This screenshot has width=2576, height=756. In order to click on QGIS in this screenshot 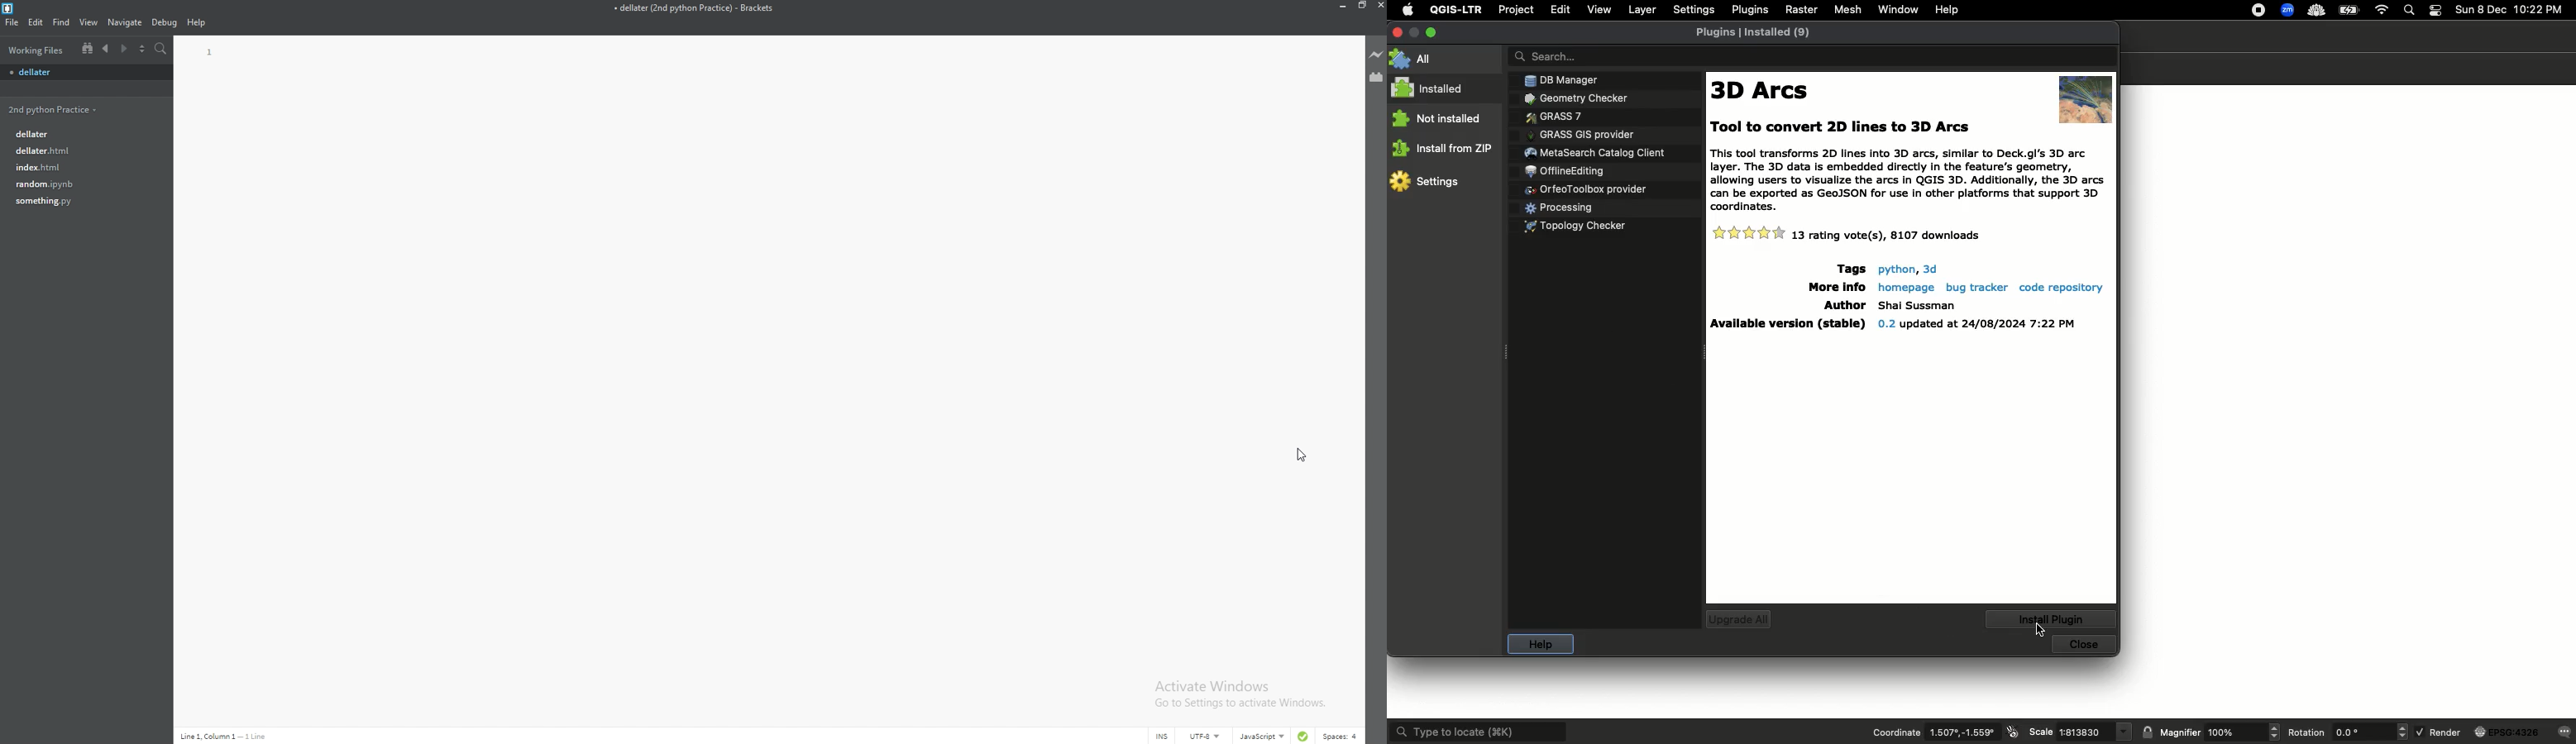, I will do `click(1454, 10)`.